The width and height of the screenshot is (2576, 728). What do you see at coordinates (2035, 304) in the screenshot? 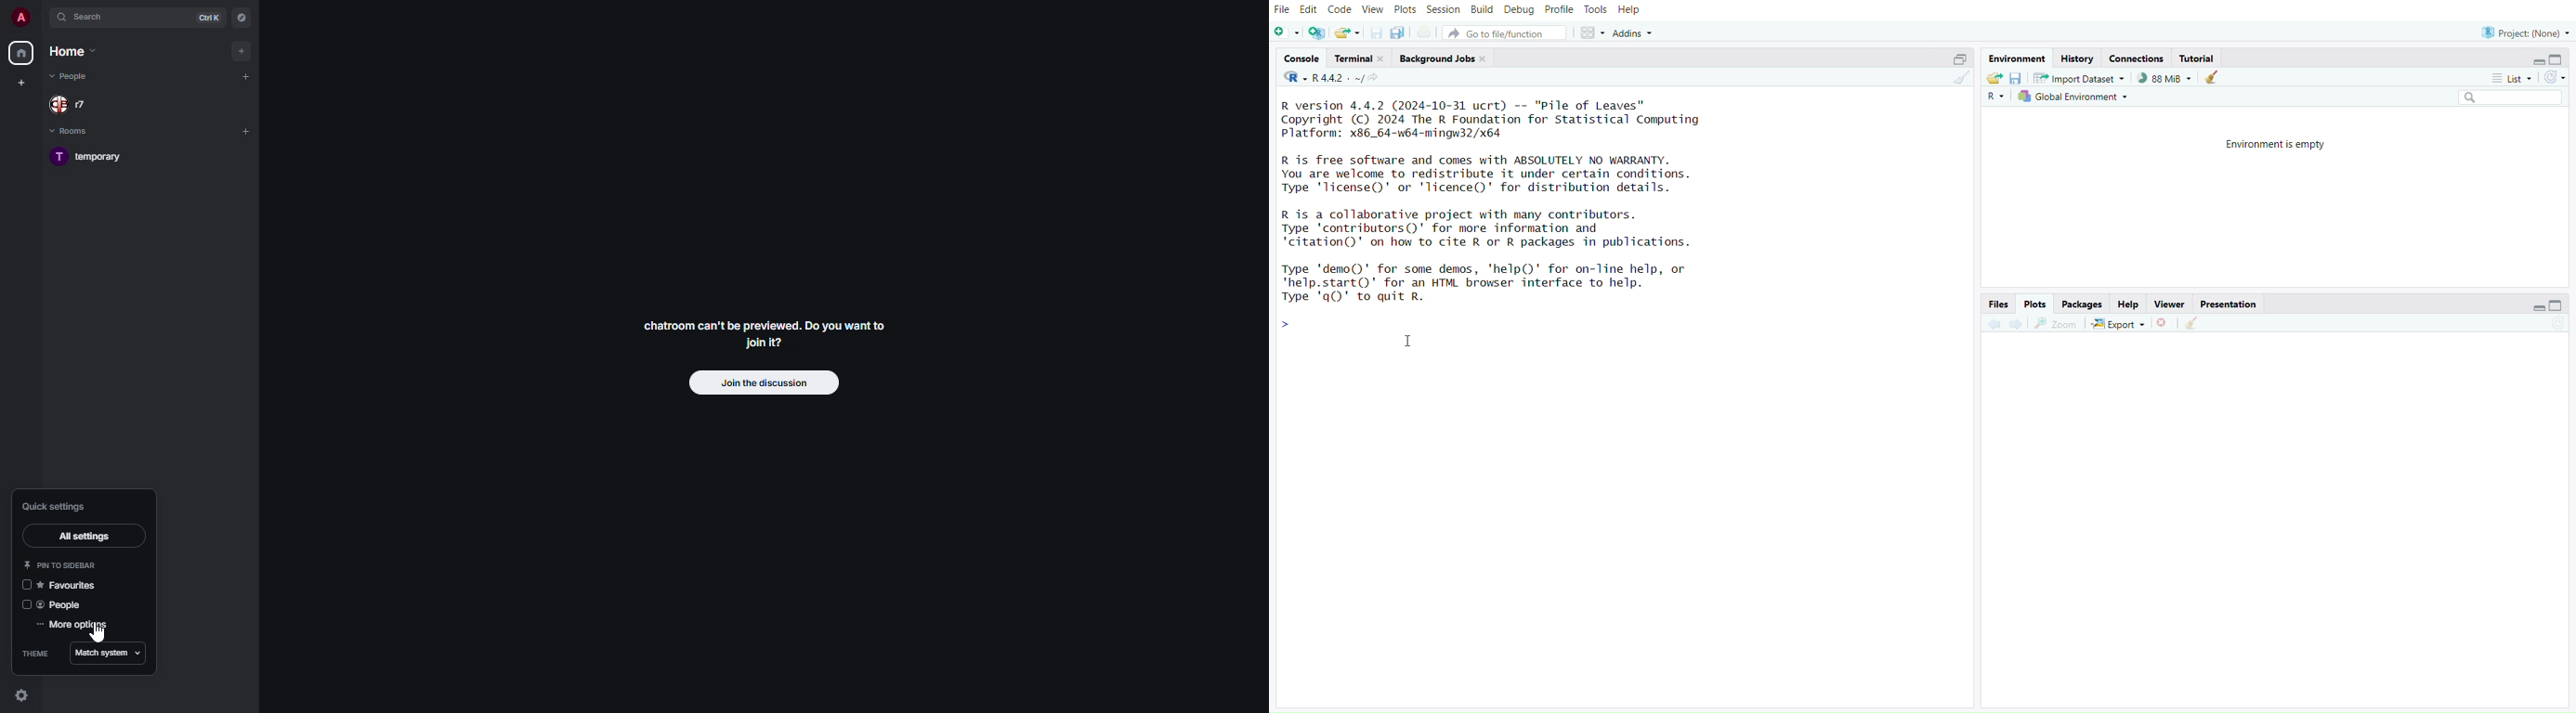
I see `plots` at bounding box center [2035, 304].